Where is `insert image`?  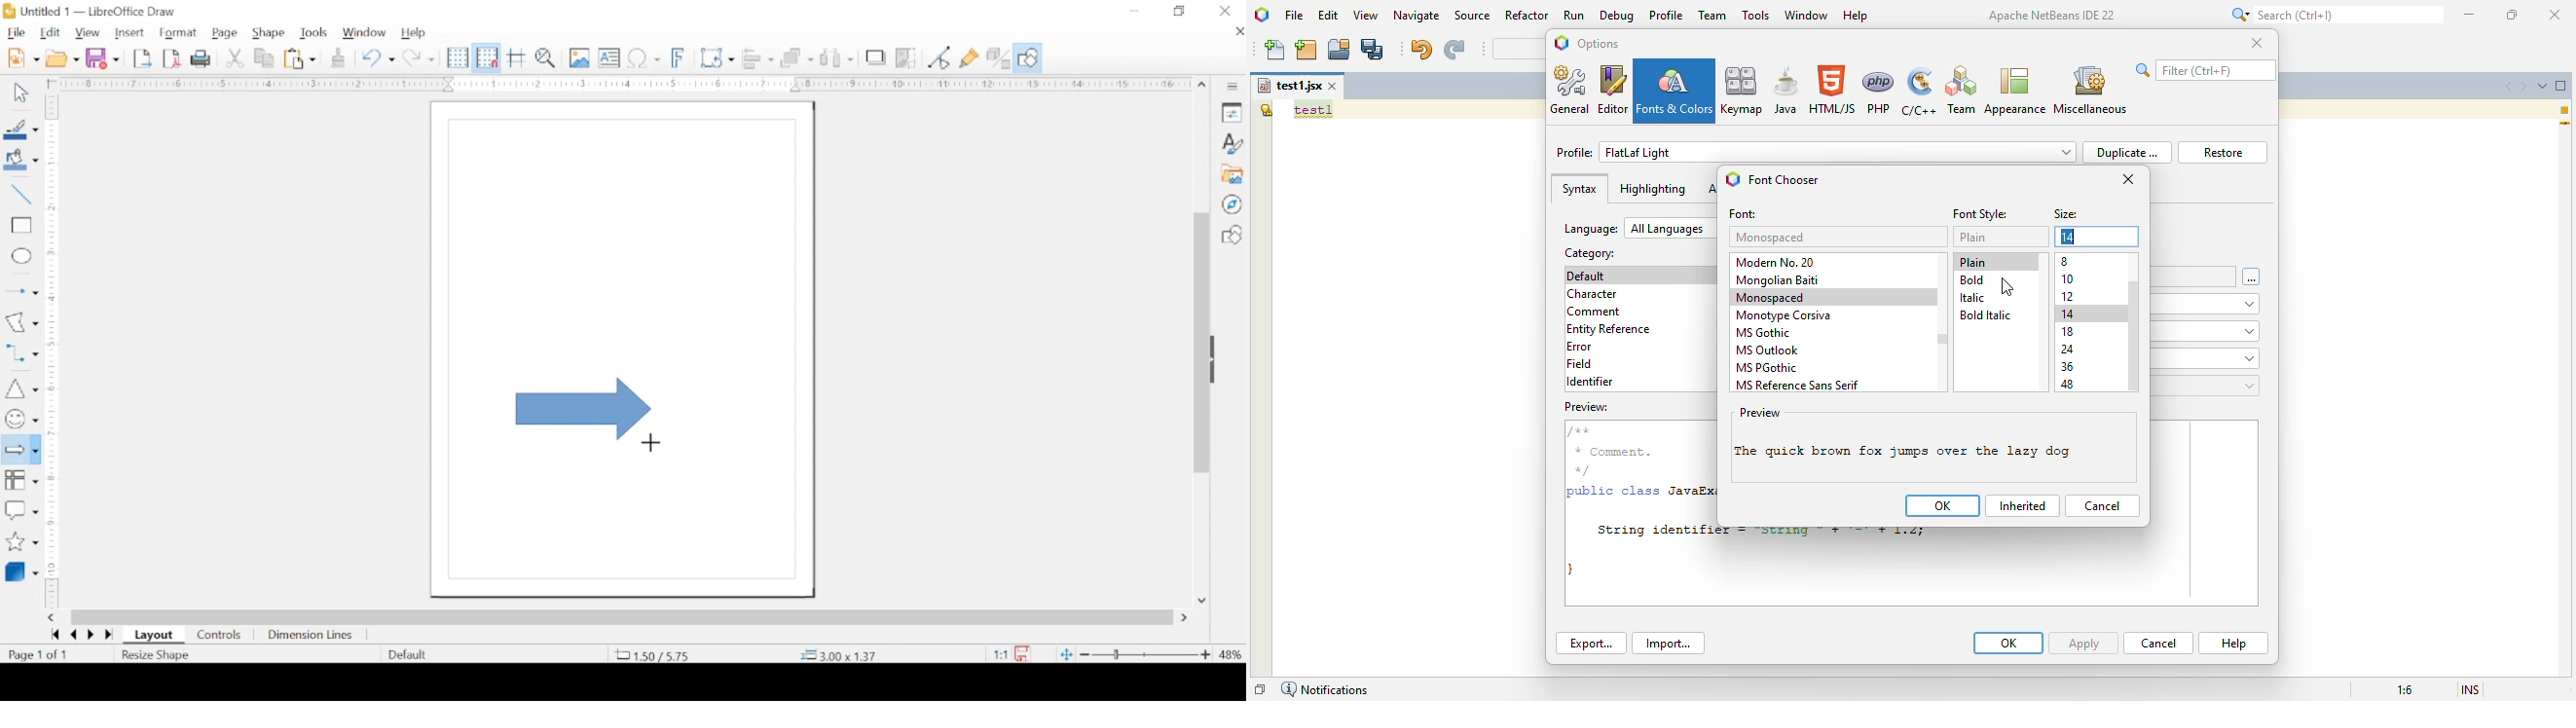
insert image is located at coordinates (580, 57).